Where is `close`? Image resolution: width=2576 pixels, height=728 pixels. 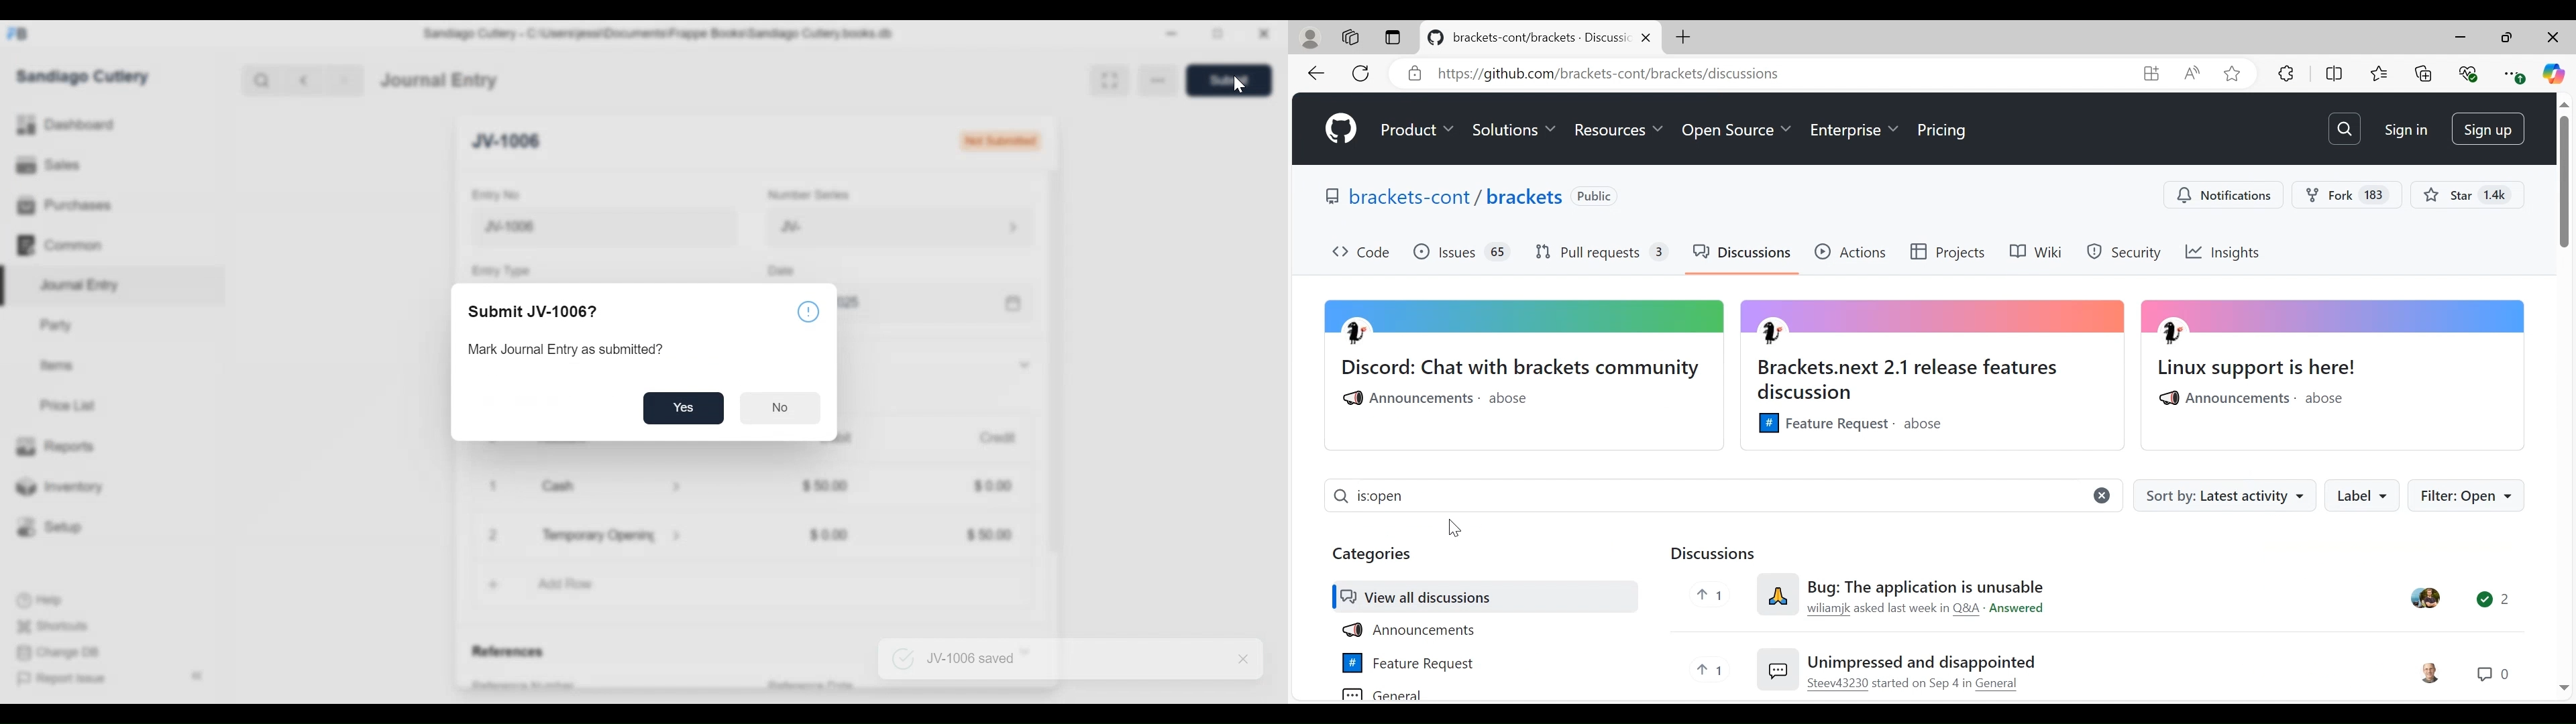
close is located at coordinates (2106, 495).